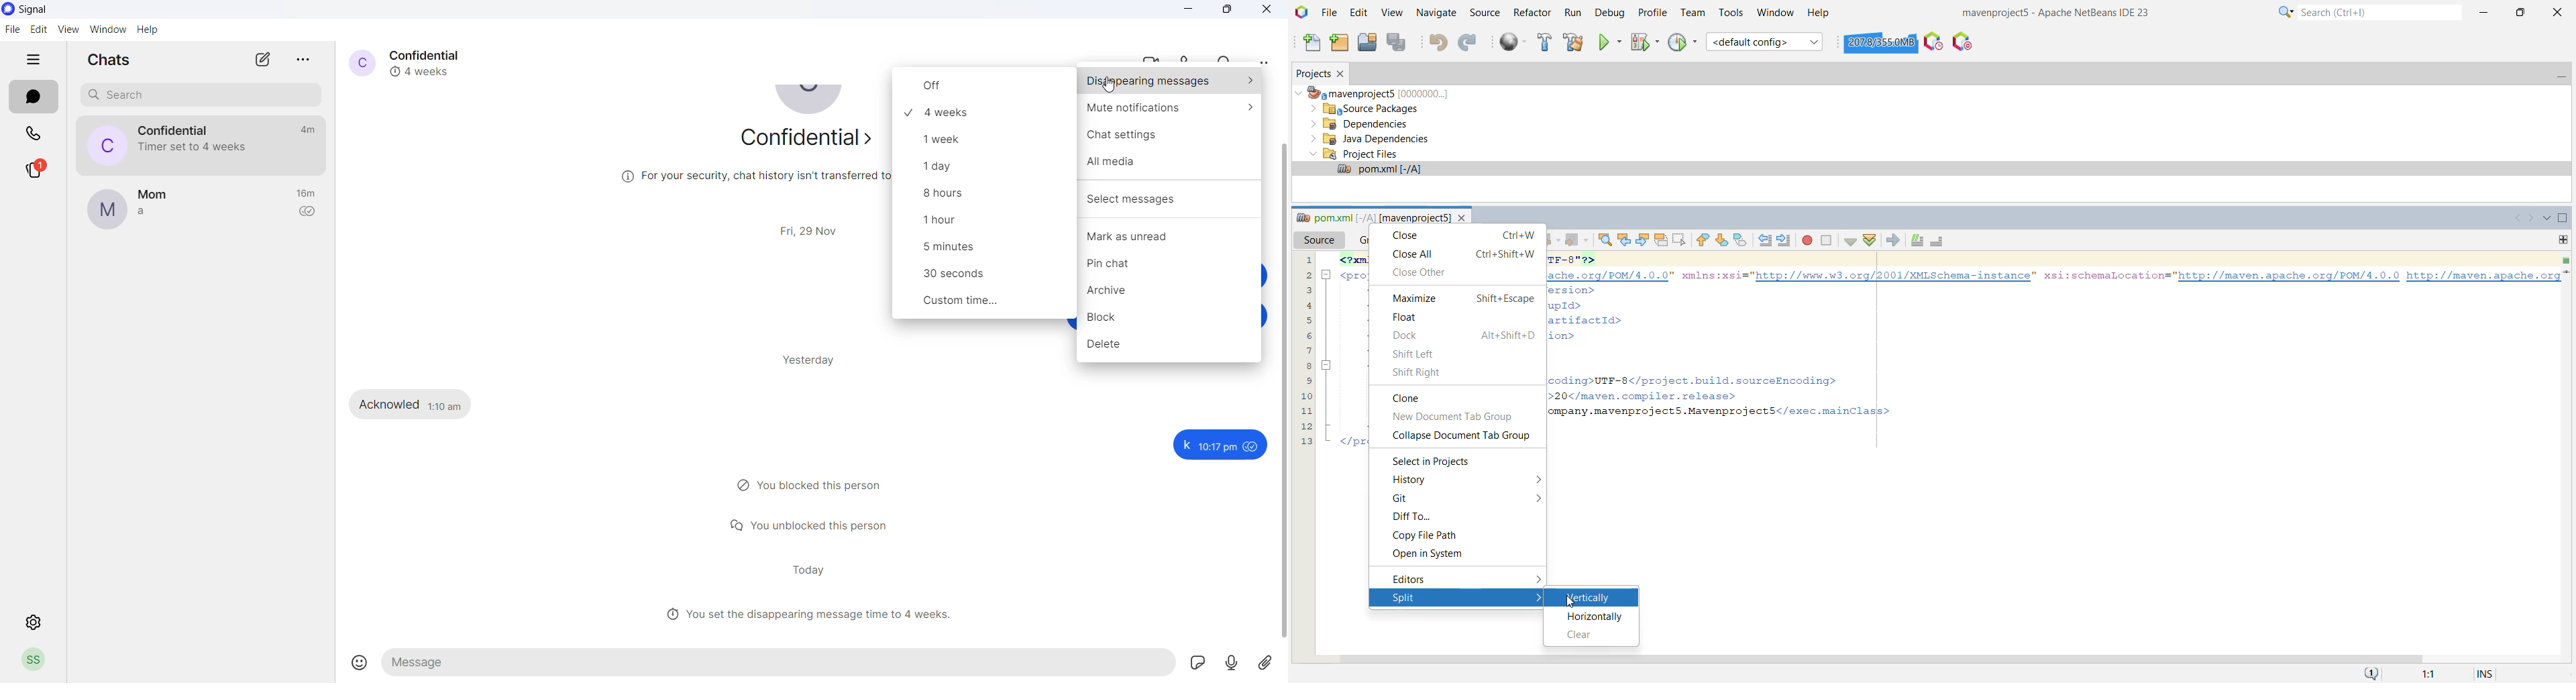  I want to click on yesterday heading, so click(816, 360).